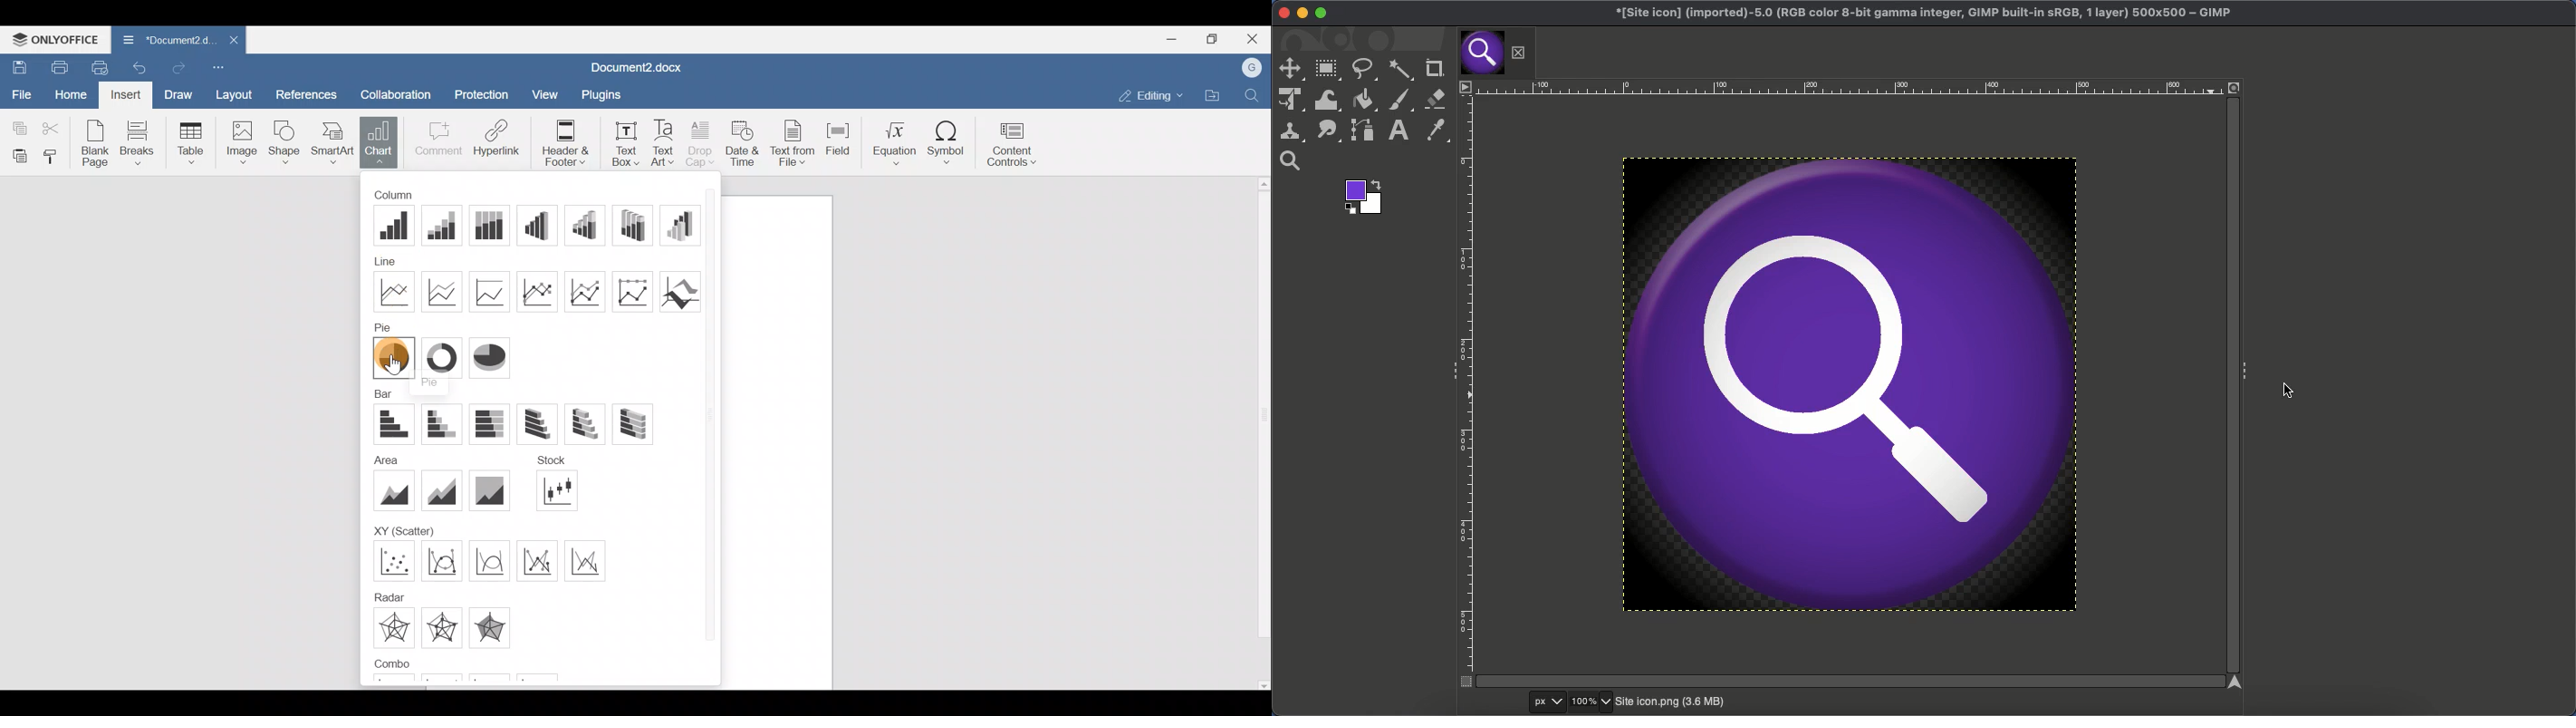  What do you see at coordinates (390, 685) in the screenshot?
I see `Clustered column-line on secondary axis` at bounding box center [390, 685].